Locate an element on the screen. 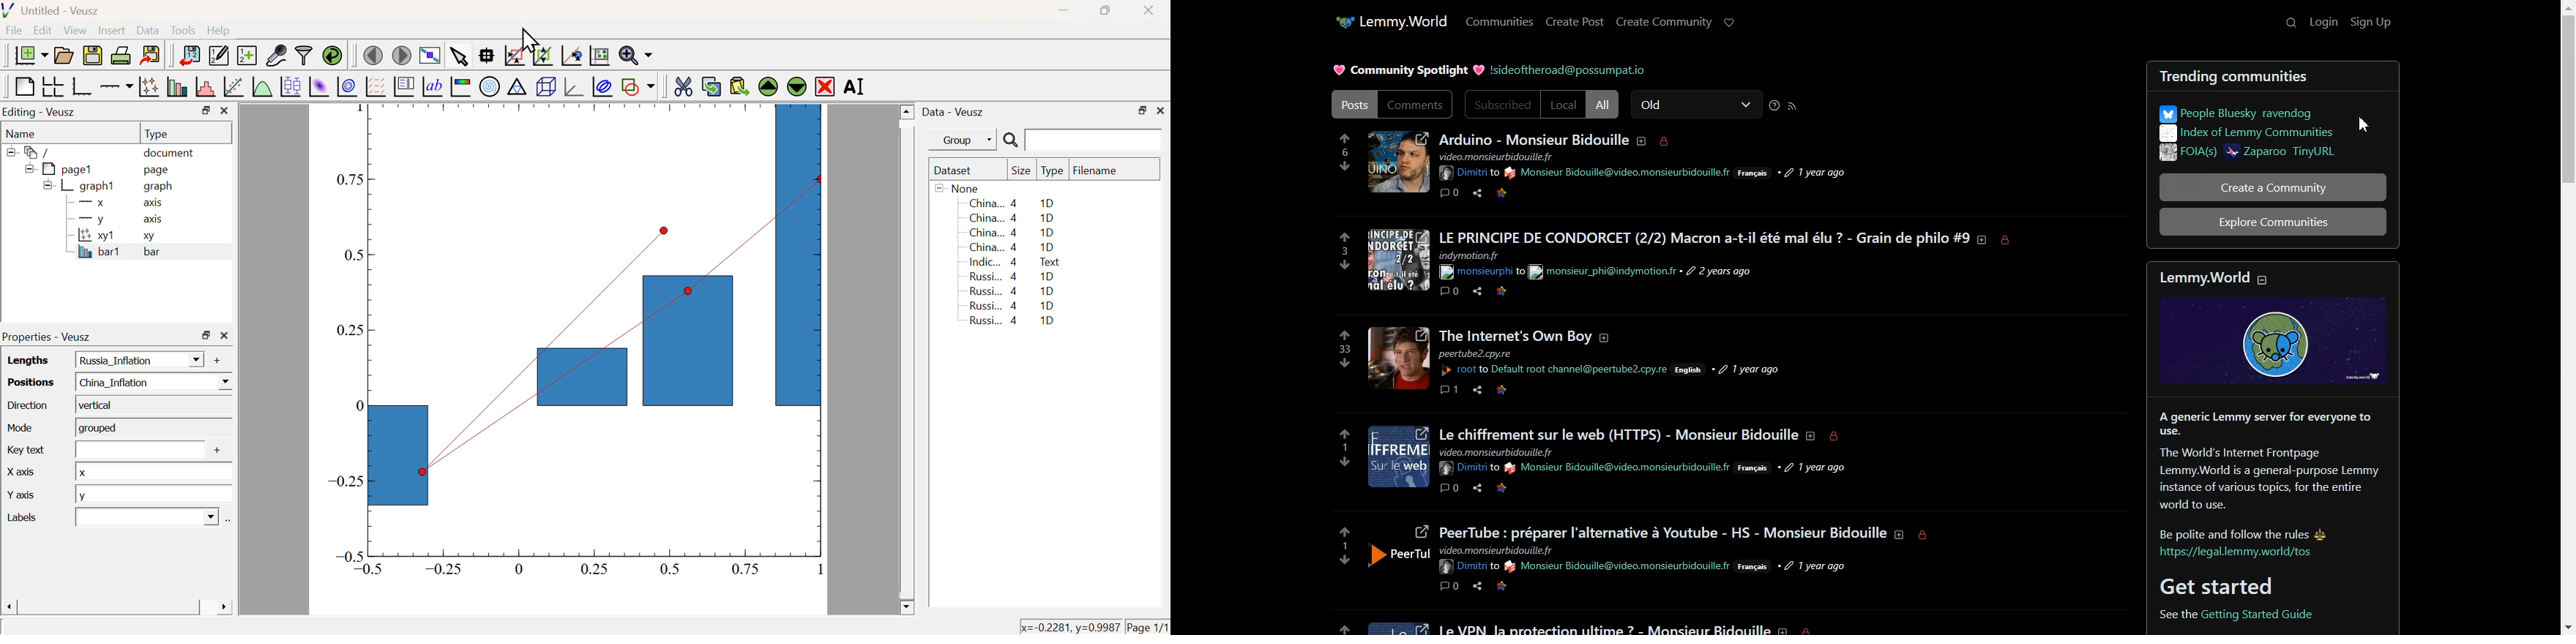 Image resolution: width=2576 pixels, height=644 pixels. Indic... 4 Text is located at coordinates (1015, 262).